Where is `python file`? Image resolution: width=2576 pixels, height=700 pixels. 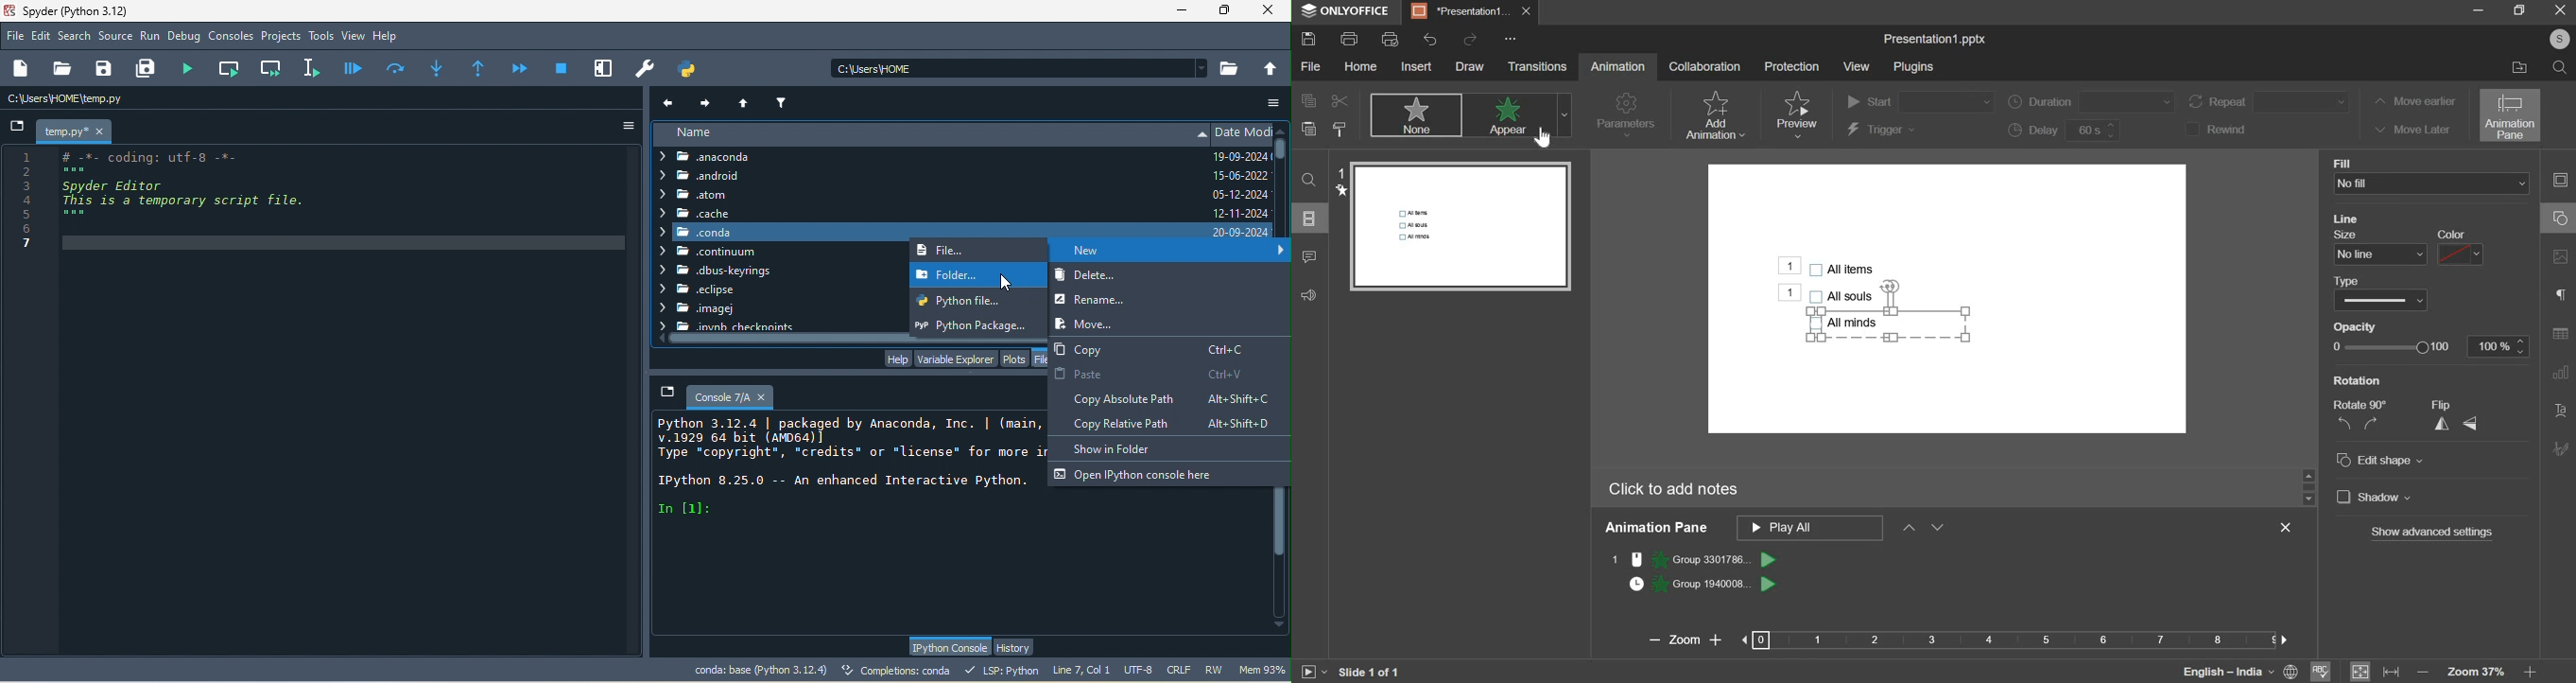 python file is located at coordinates (973, 300).